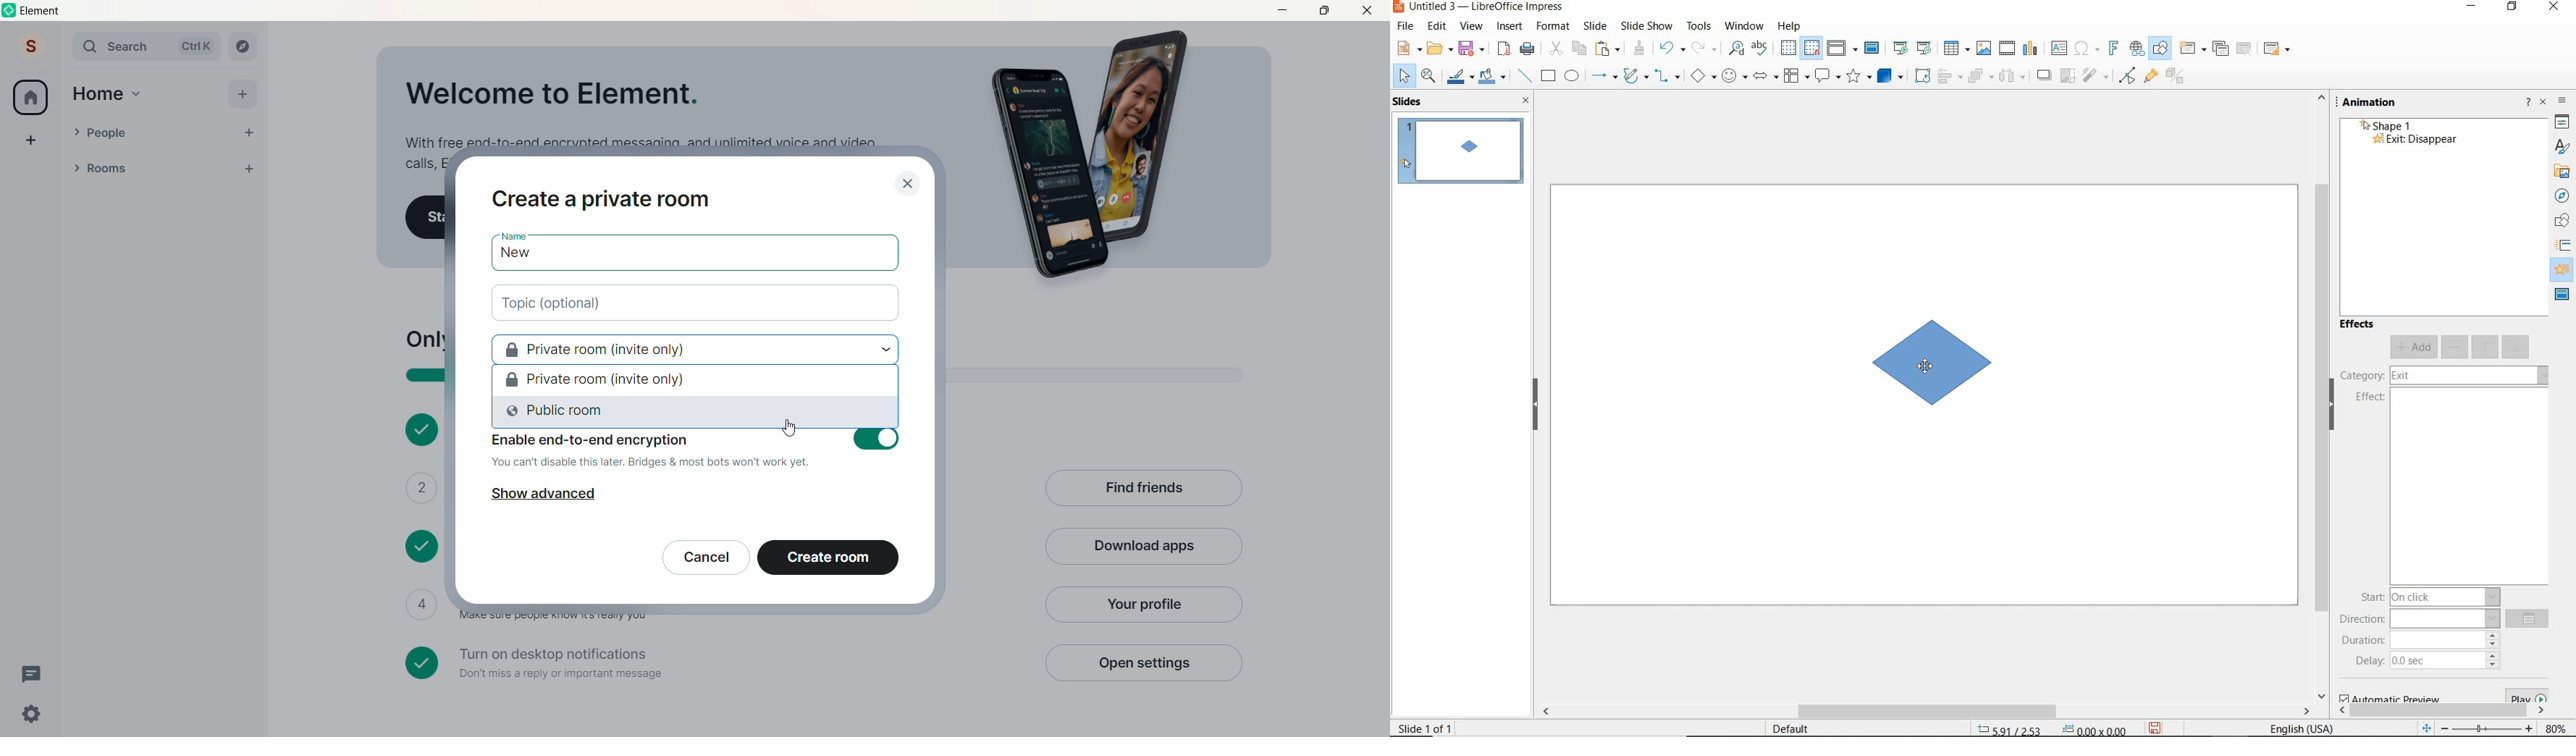 The image size is (2576, 756). I want to click on export as pdf, so click(1504, 49).